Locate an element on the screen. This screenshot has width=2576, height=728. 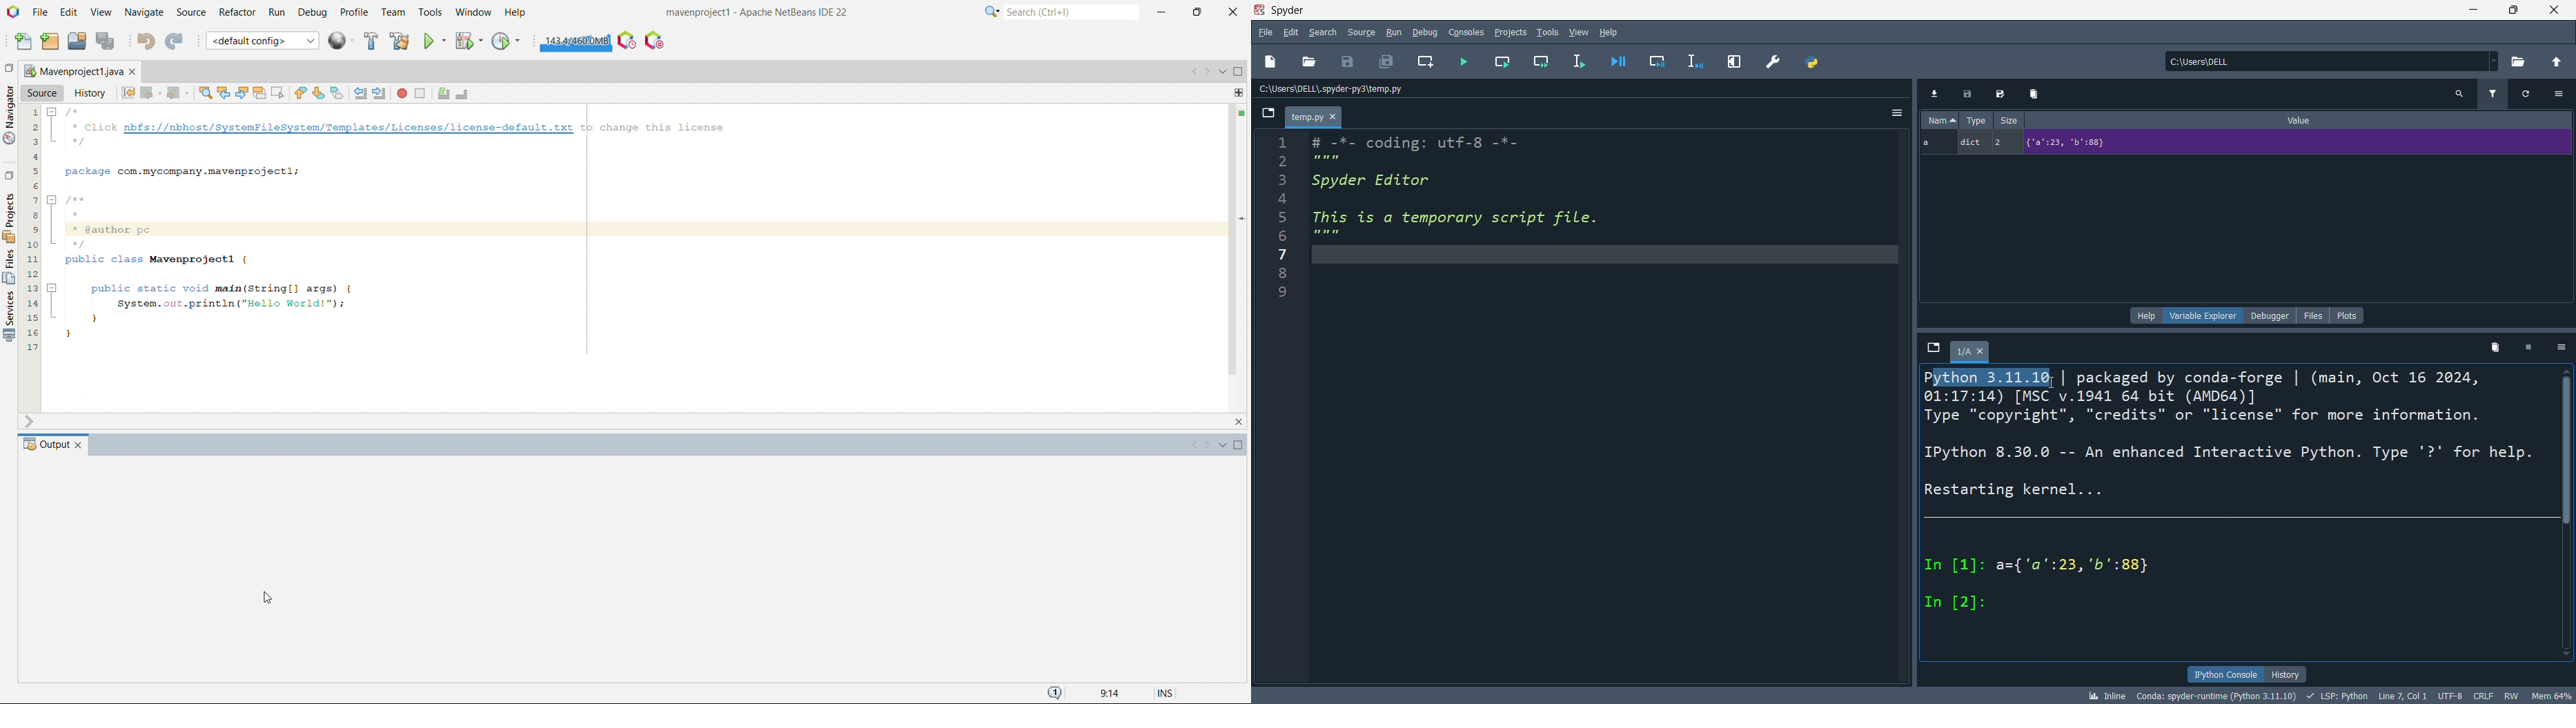
LINE 7, COL 1 is located at coordinates (2401, 696).